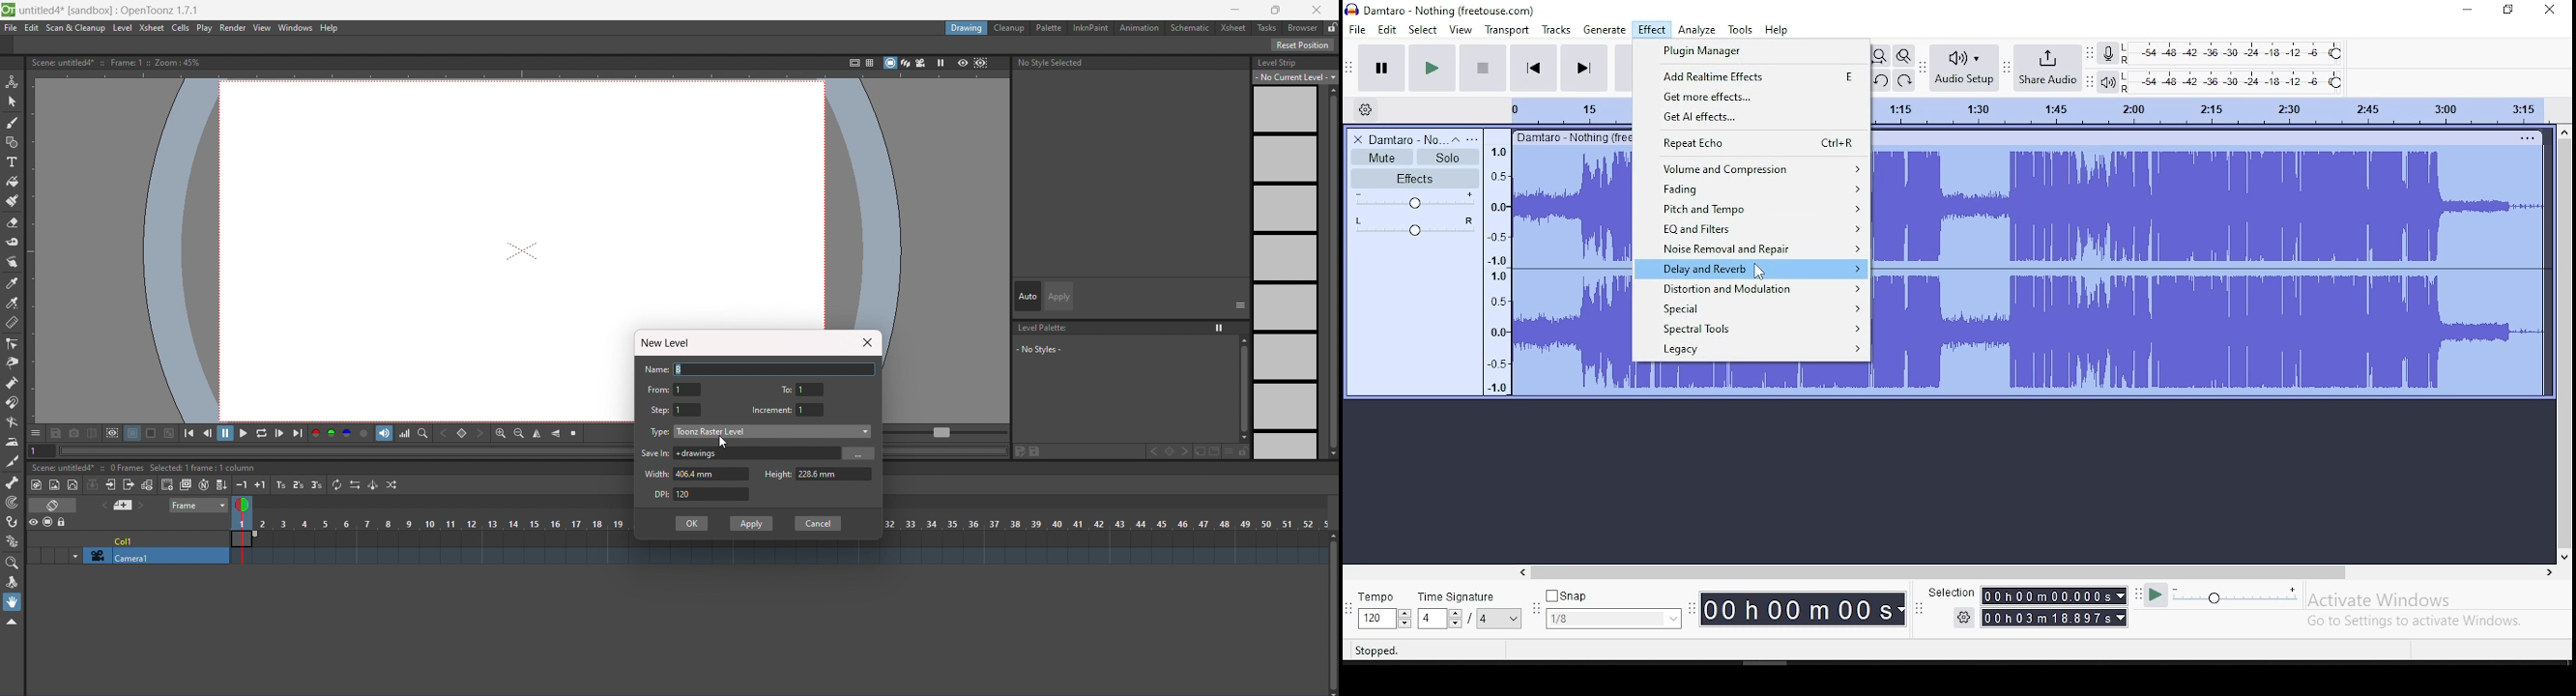  I want to click on Scroll bar, so click(1331, 614).